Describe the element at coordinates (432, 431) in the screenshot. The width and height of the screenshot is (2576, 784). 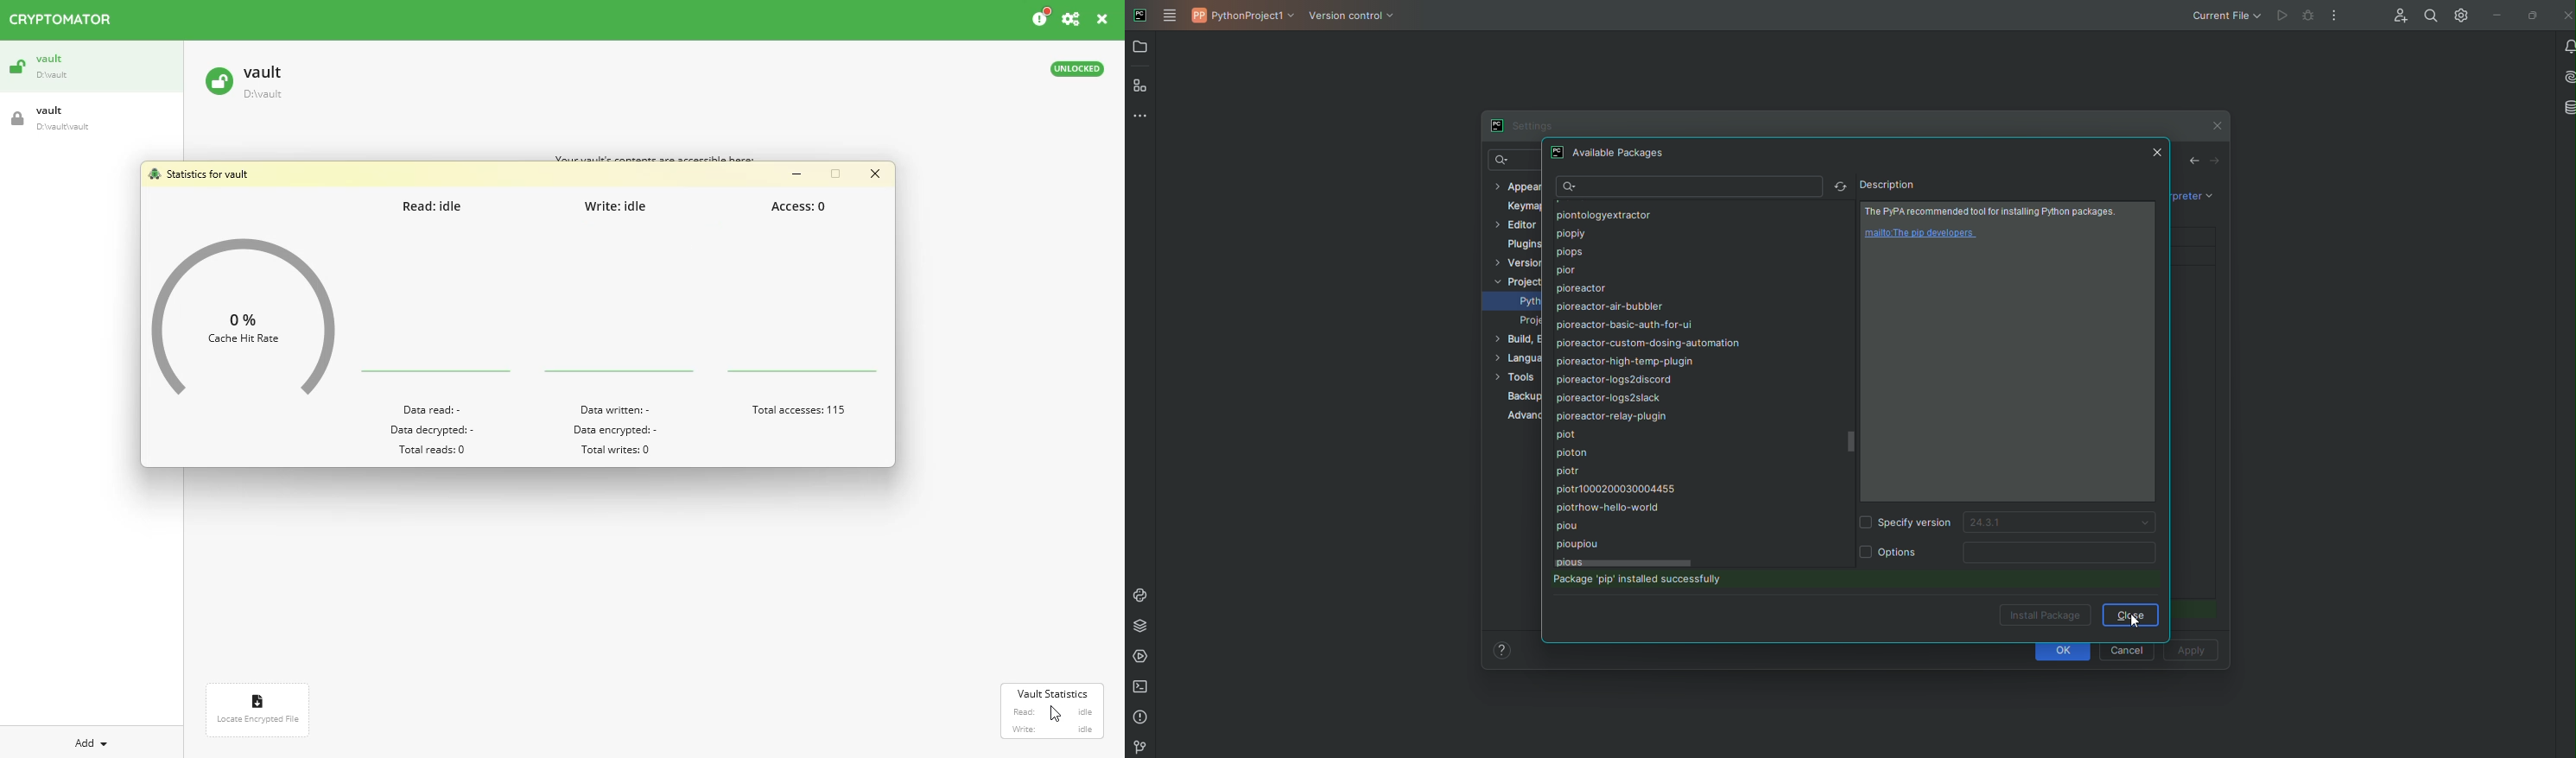
I see `data decrypted` at that location.